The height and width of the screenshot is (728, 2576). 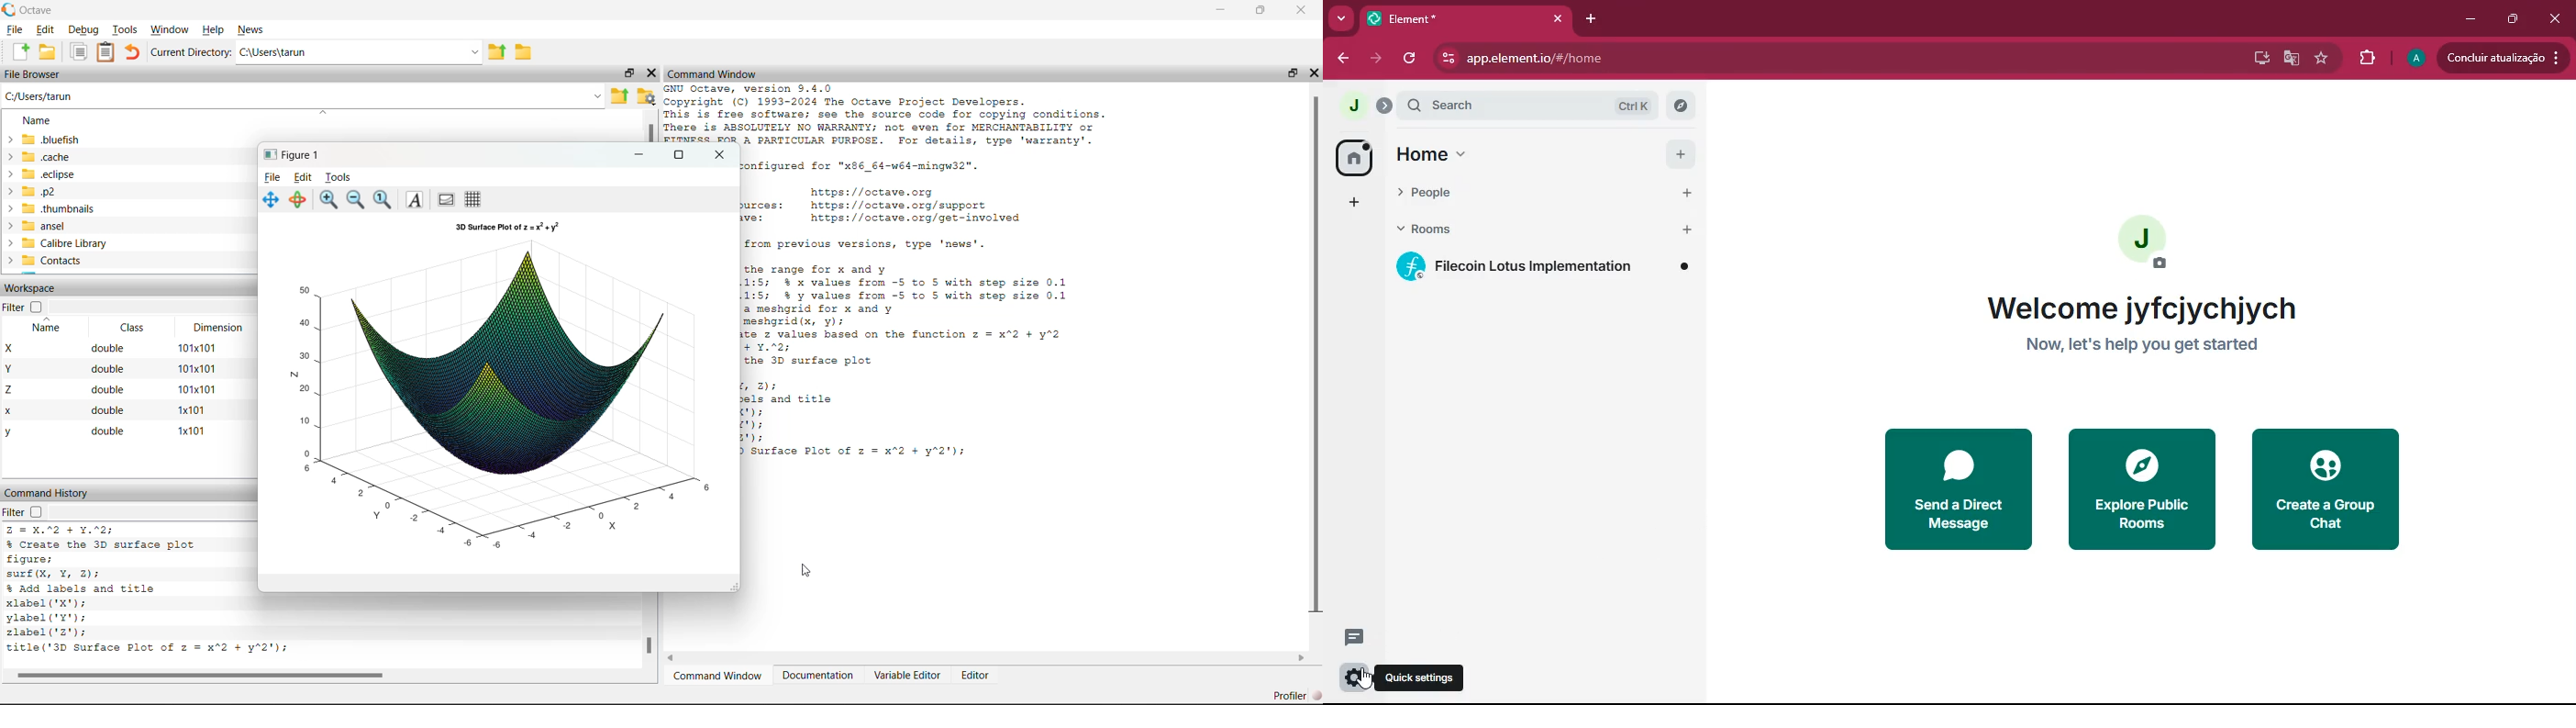 I want to click on Contacts, so click(x=43, y=261).